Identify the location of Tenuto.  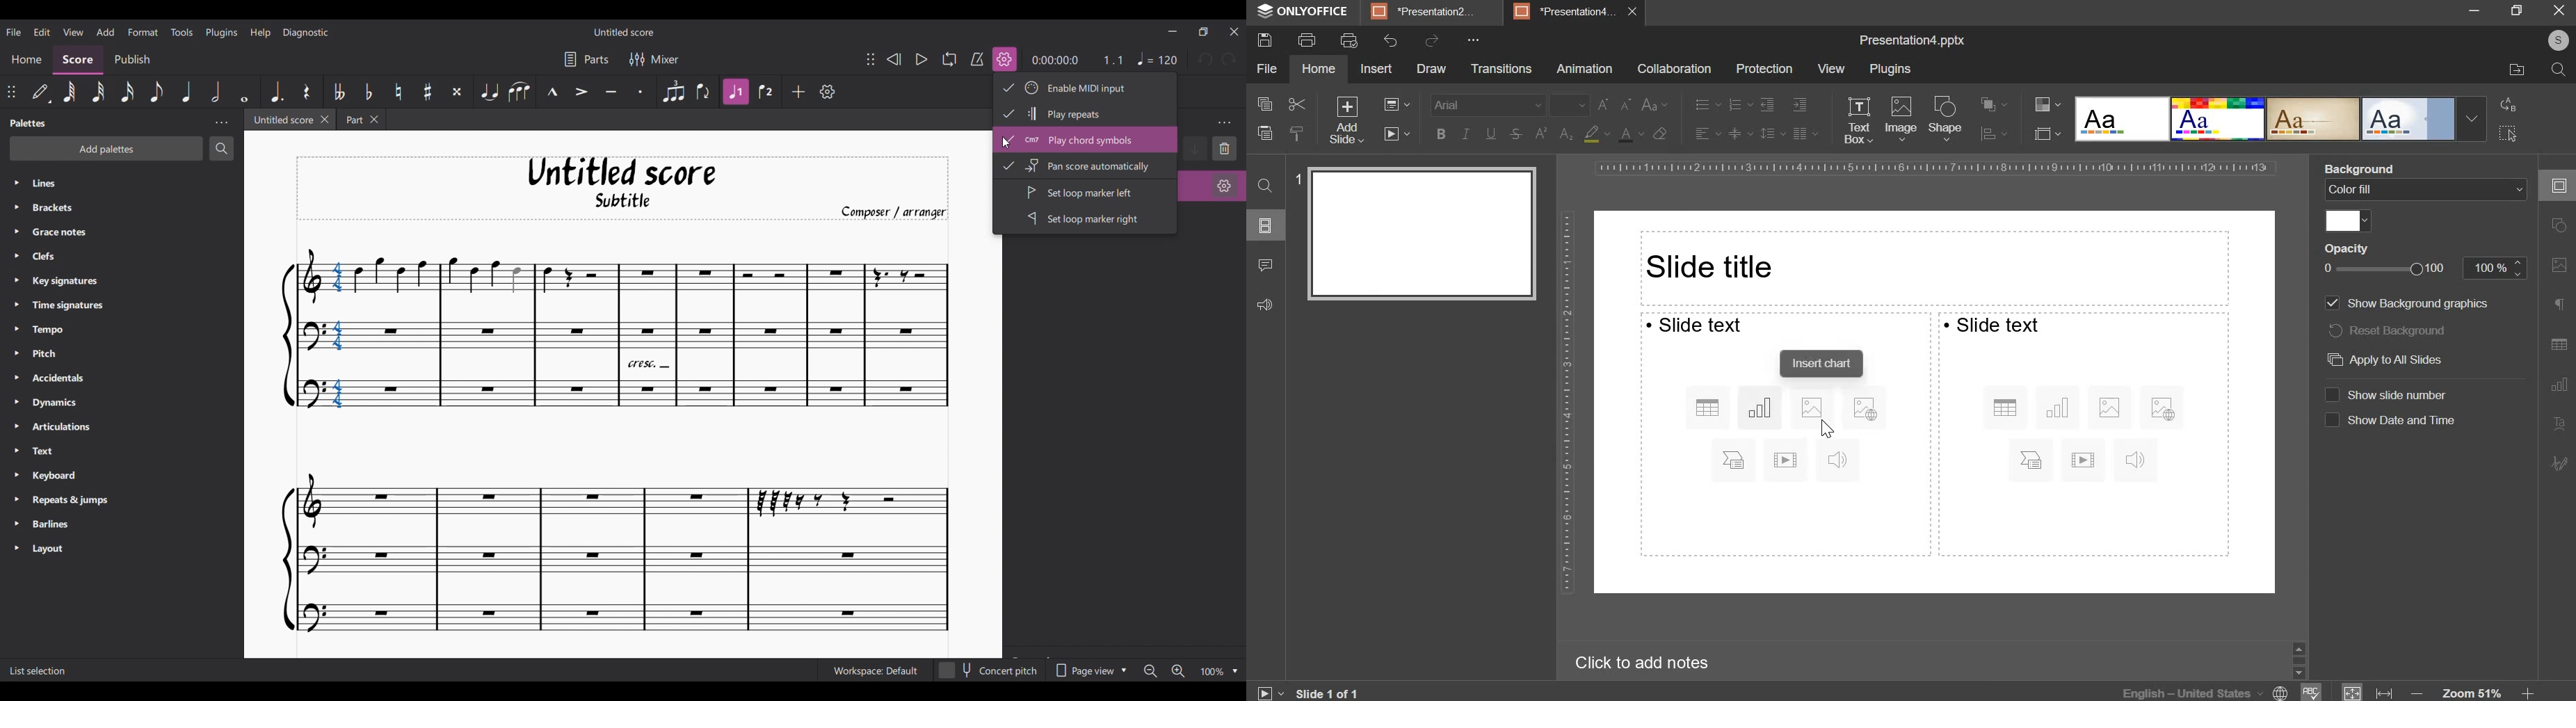
(610, 92).